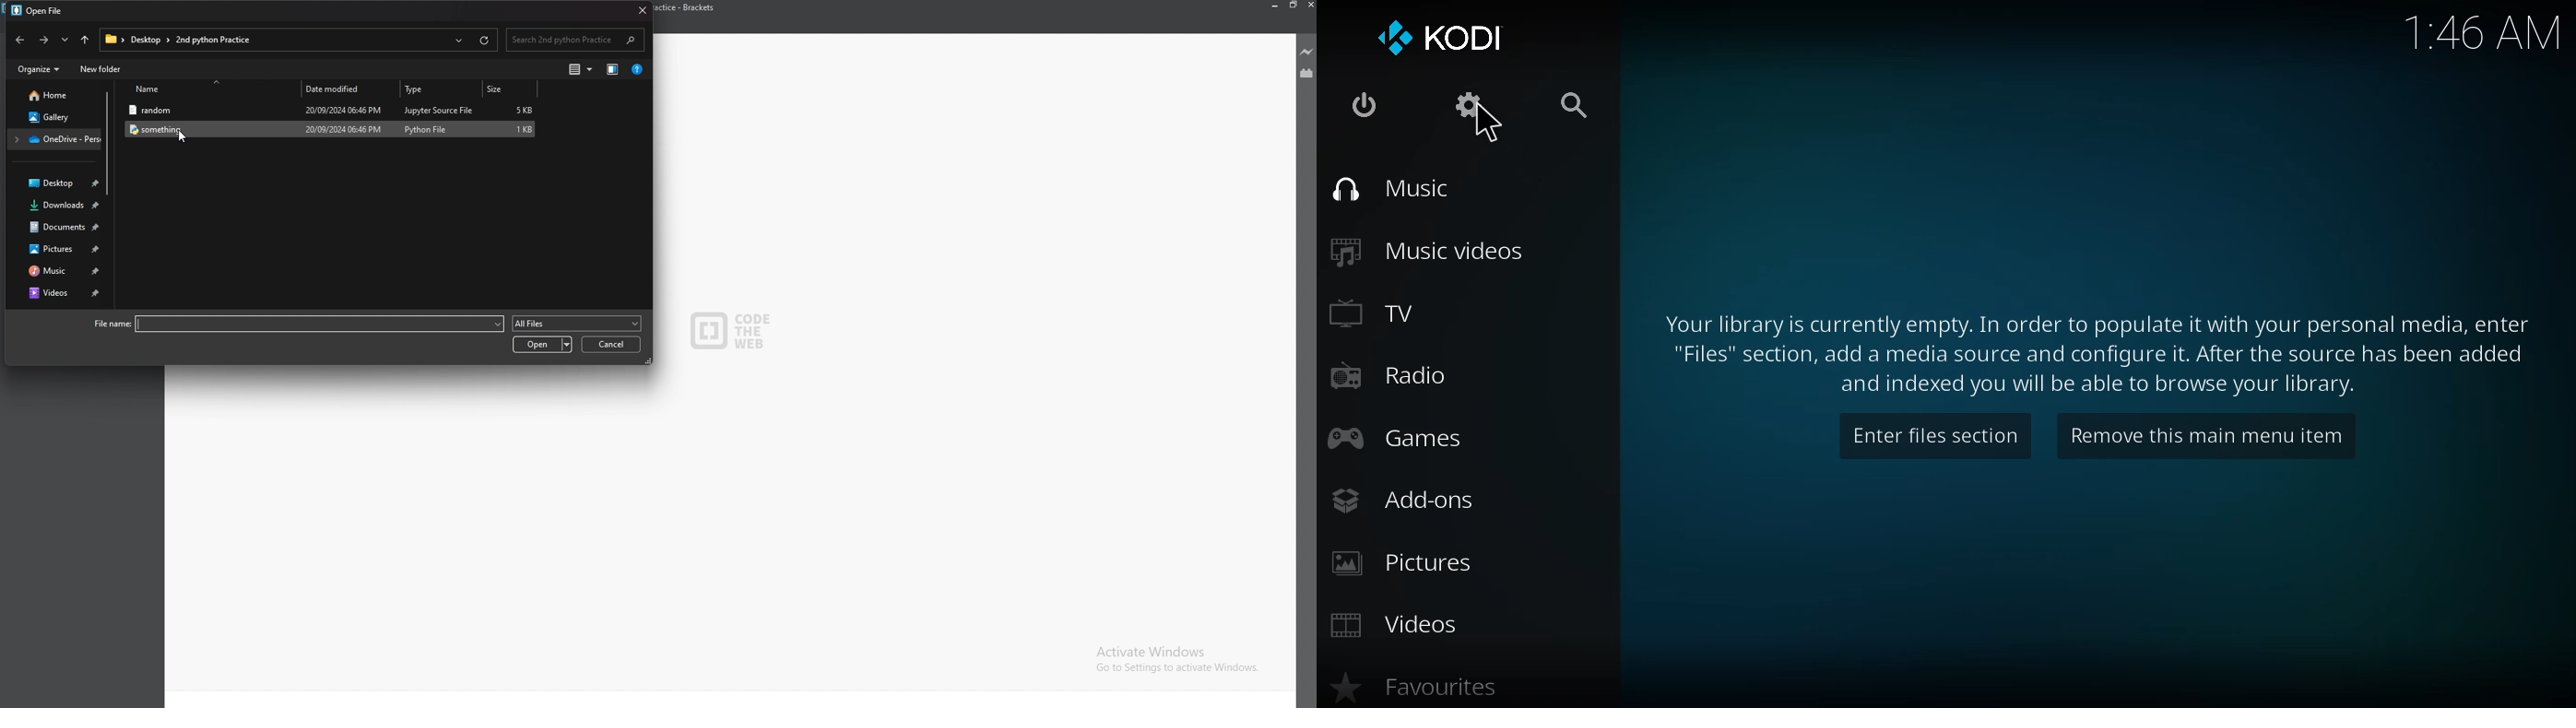 This screenshot has height=728, width=2576. What do you see at coordinates (56, 183) in the screenshot?
I see `desktop` at bounding box center [56, 183].